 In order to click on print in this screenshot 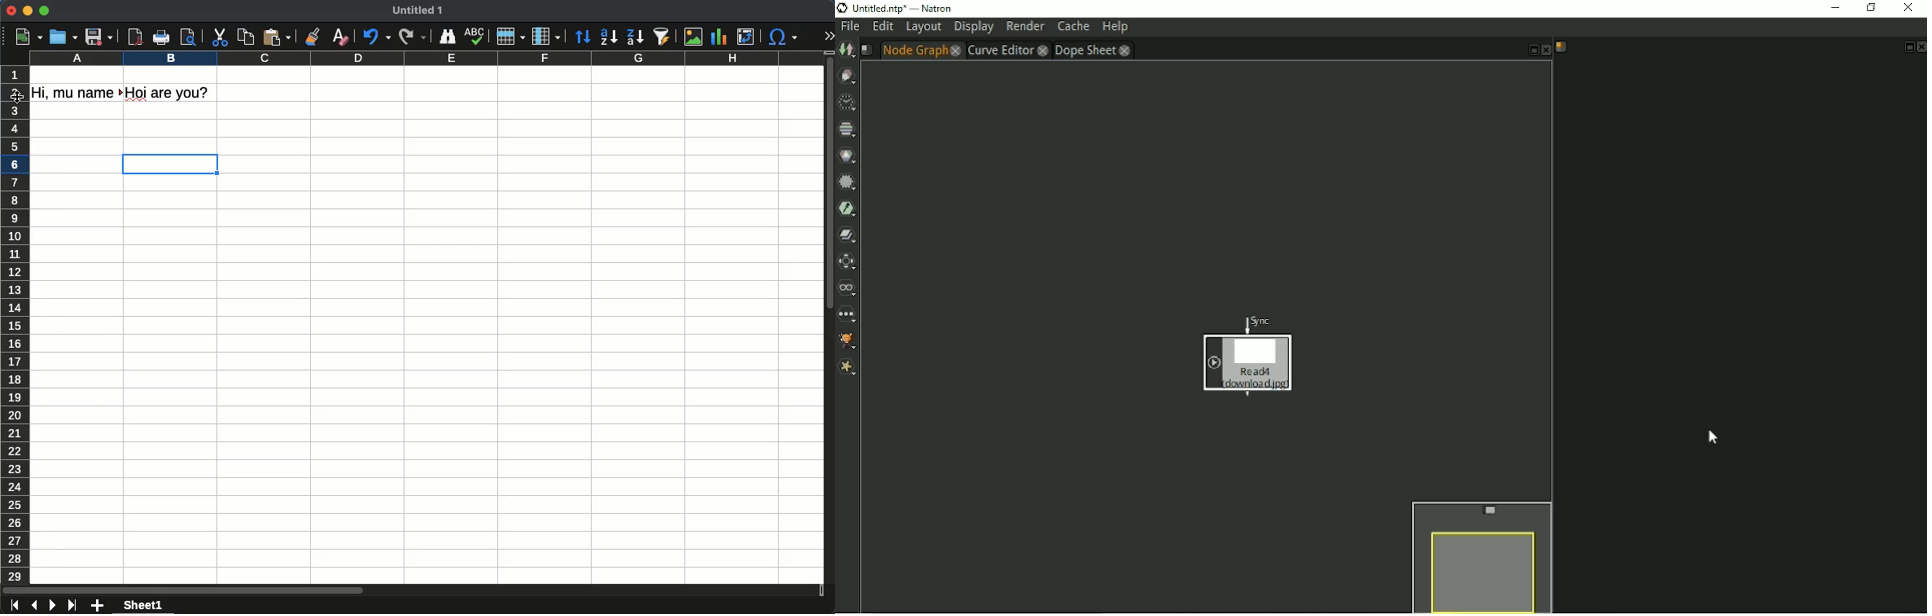, I will do `click(162, 37)`.